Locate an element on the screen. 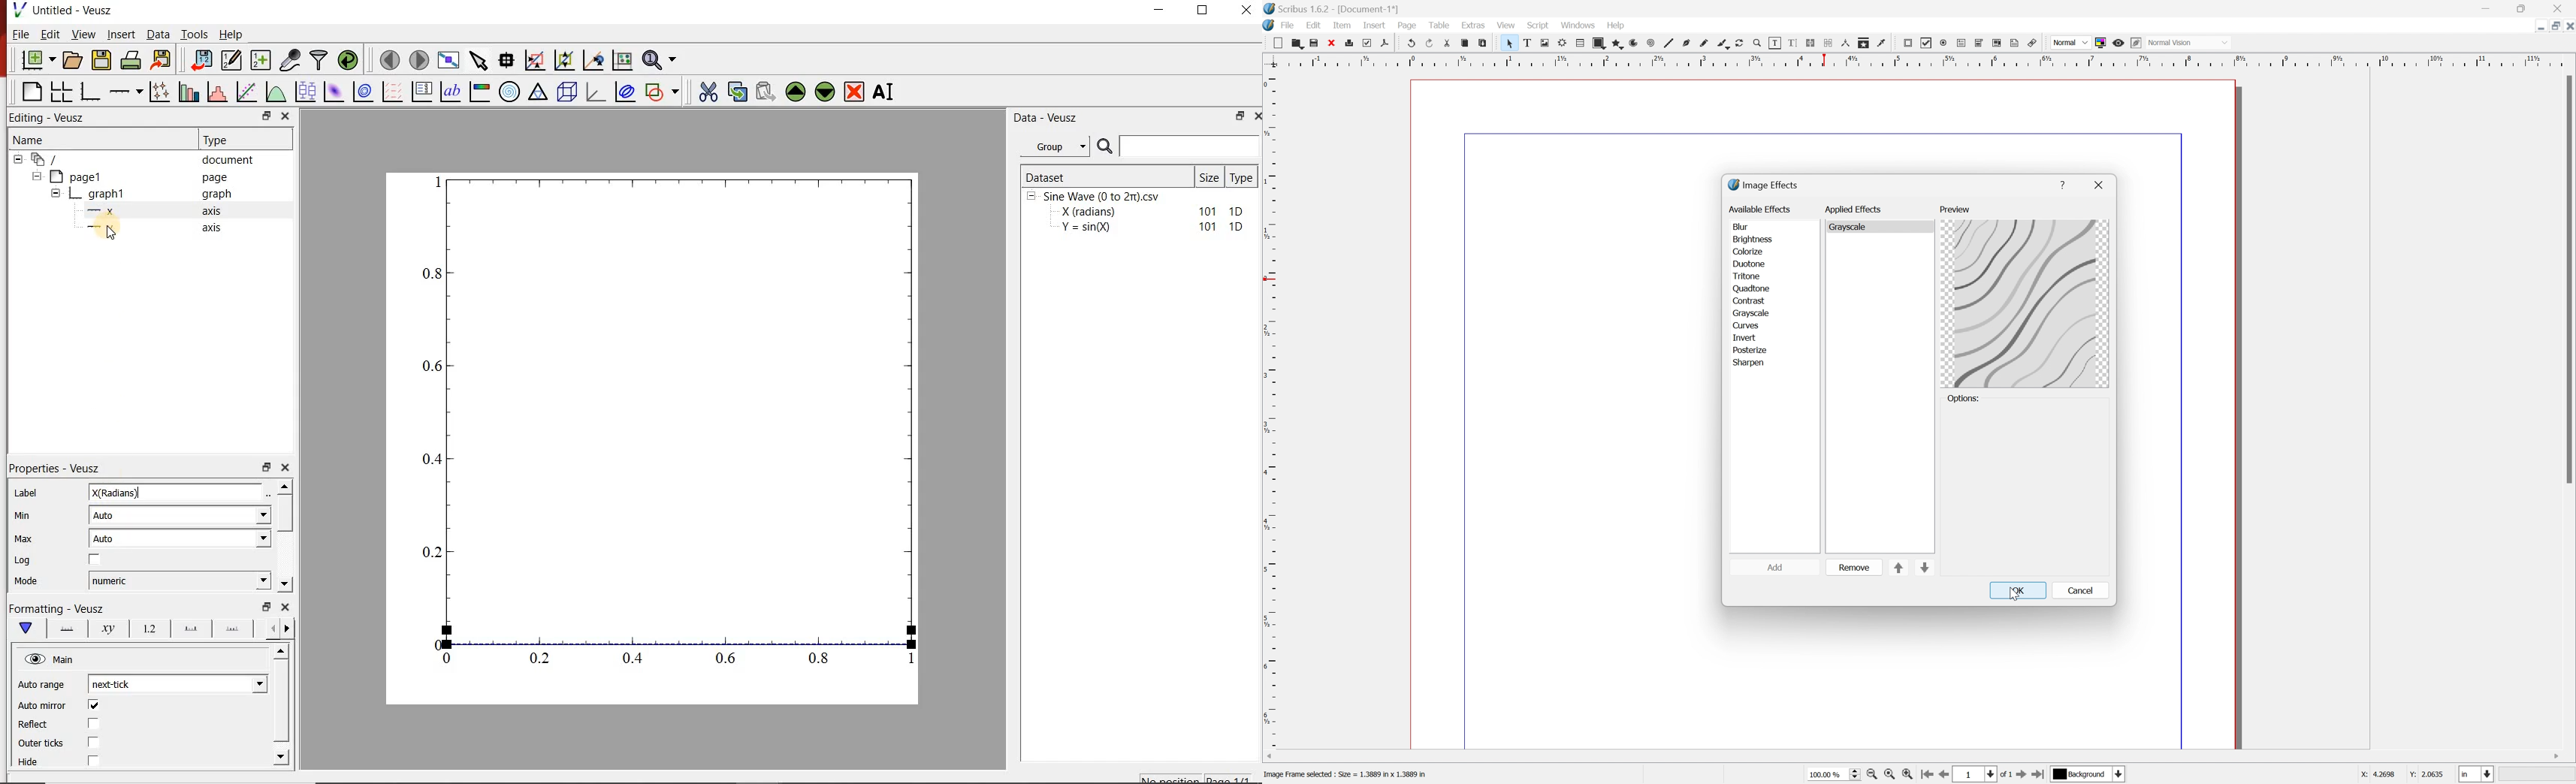 Image resolution: width=2576 pixels, height=784 pixels. sharpen is located at coordinates (1750, 363).